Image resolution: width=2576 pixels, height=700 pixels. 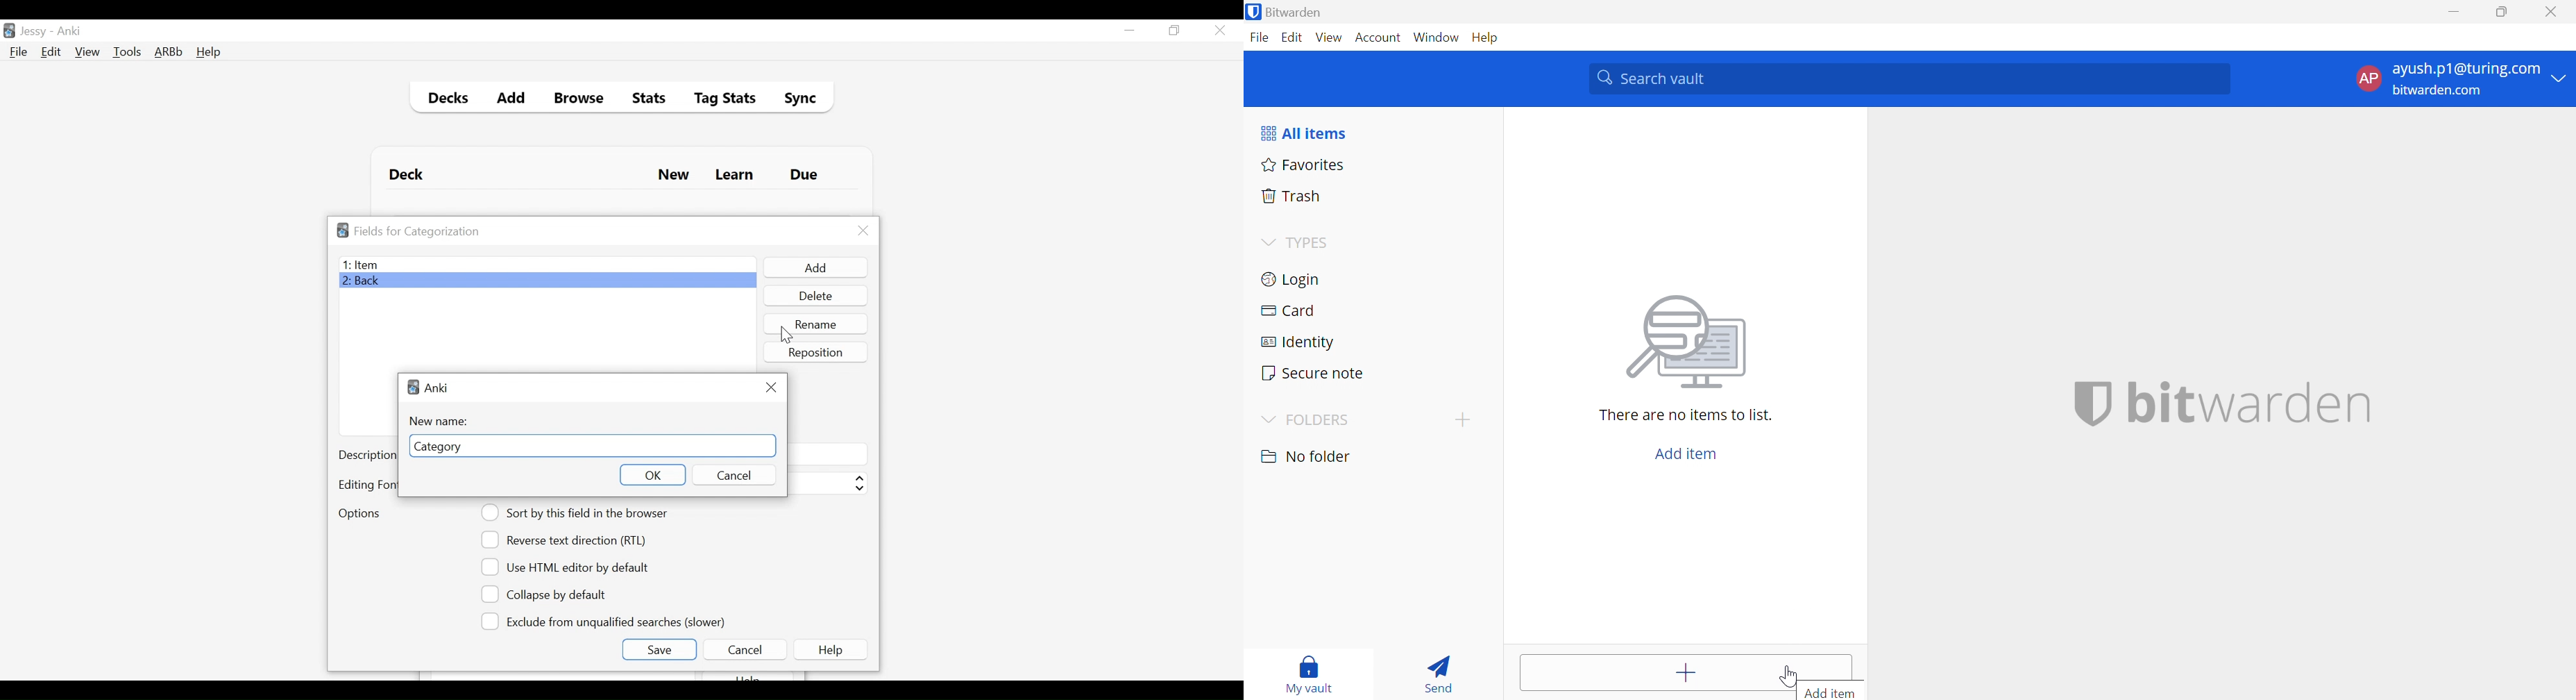 I want to click on Delete, so click(x=815, y=297).